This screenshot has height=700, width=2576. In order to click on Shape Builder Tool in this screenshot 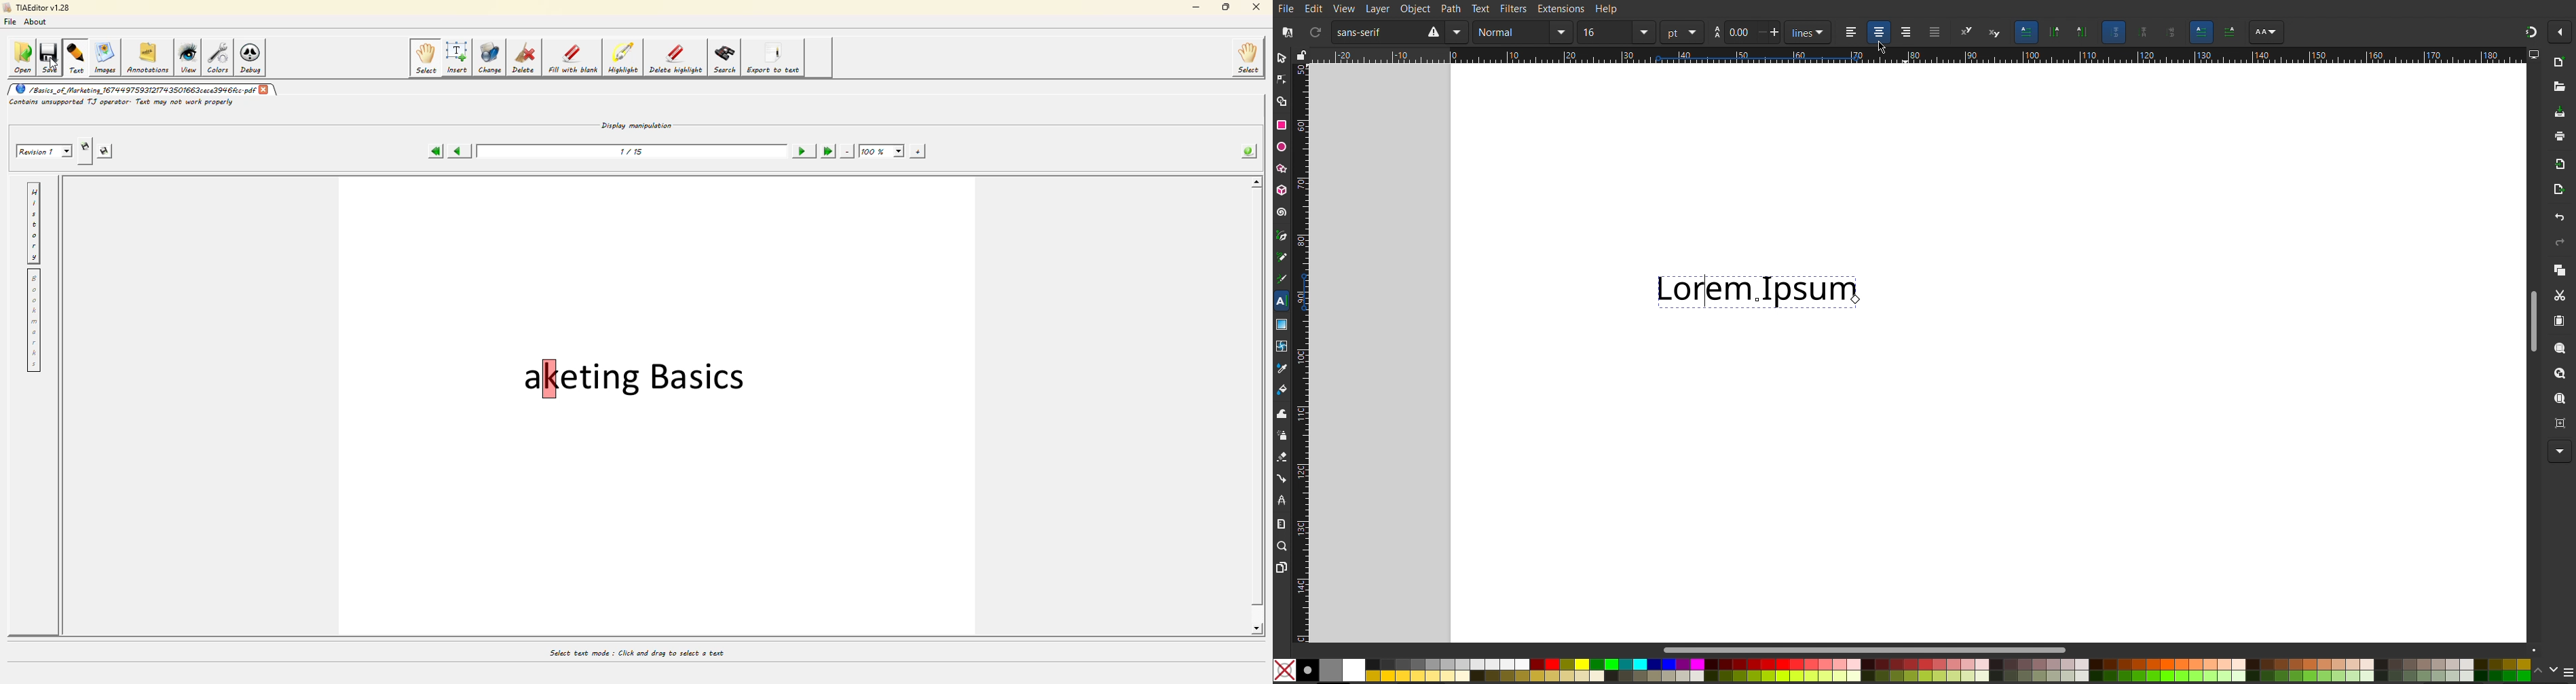, I will do `click(1282, 102)`.